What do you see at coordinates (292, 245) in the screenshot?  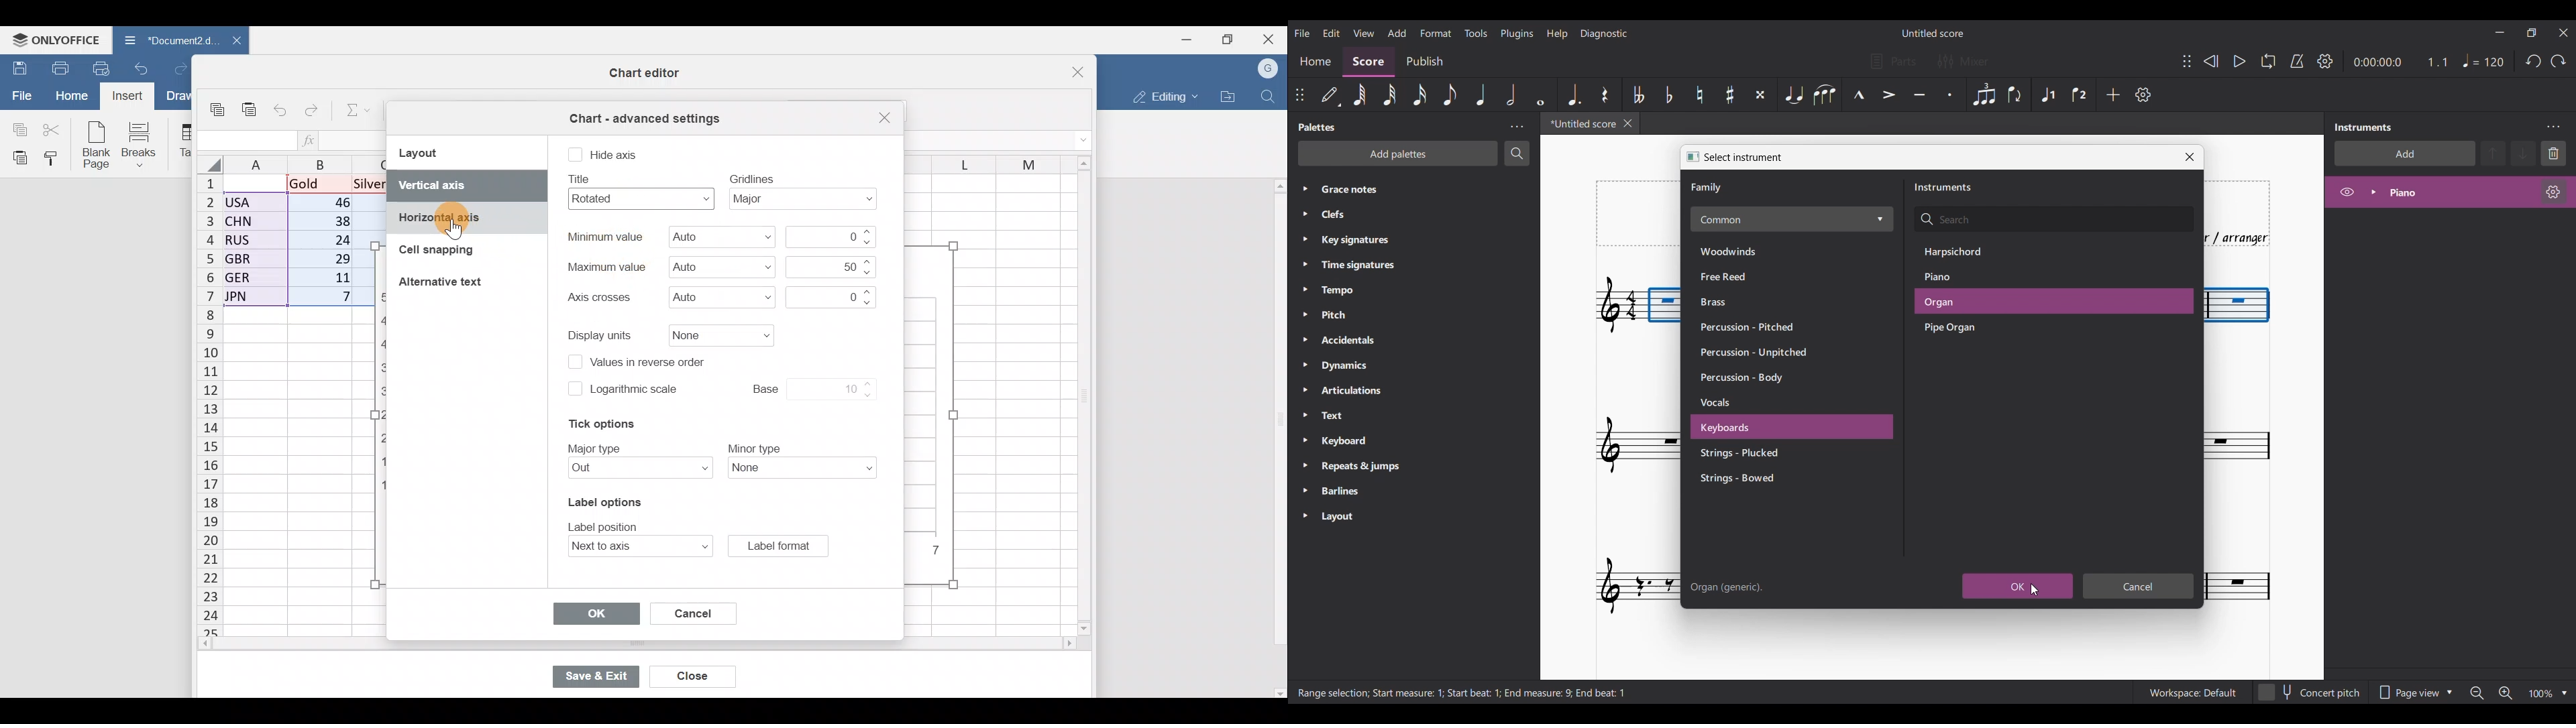 I see `Data` at bounding box center [292, 245].